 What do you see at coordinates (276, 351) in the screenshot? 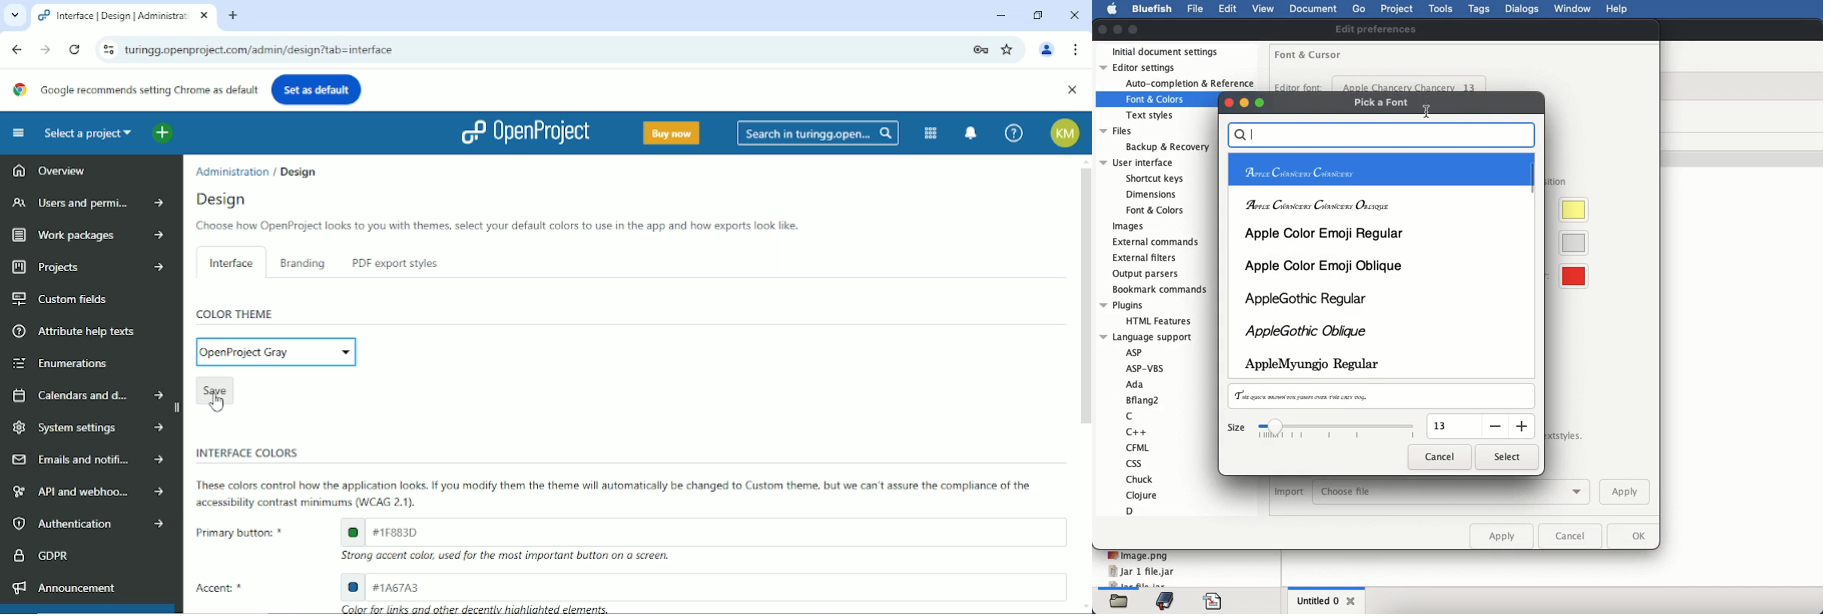
I see `edit color theme (current color theme: OpenProject gray` at bounding box center [276, 351].